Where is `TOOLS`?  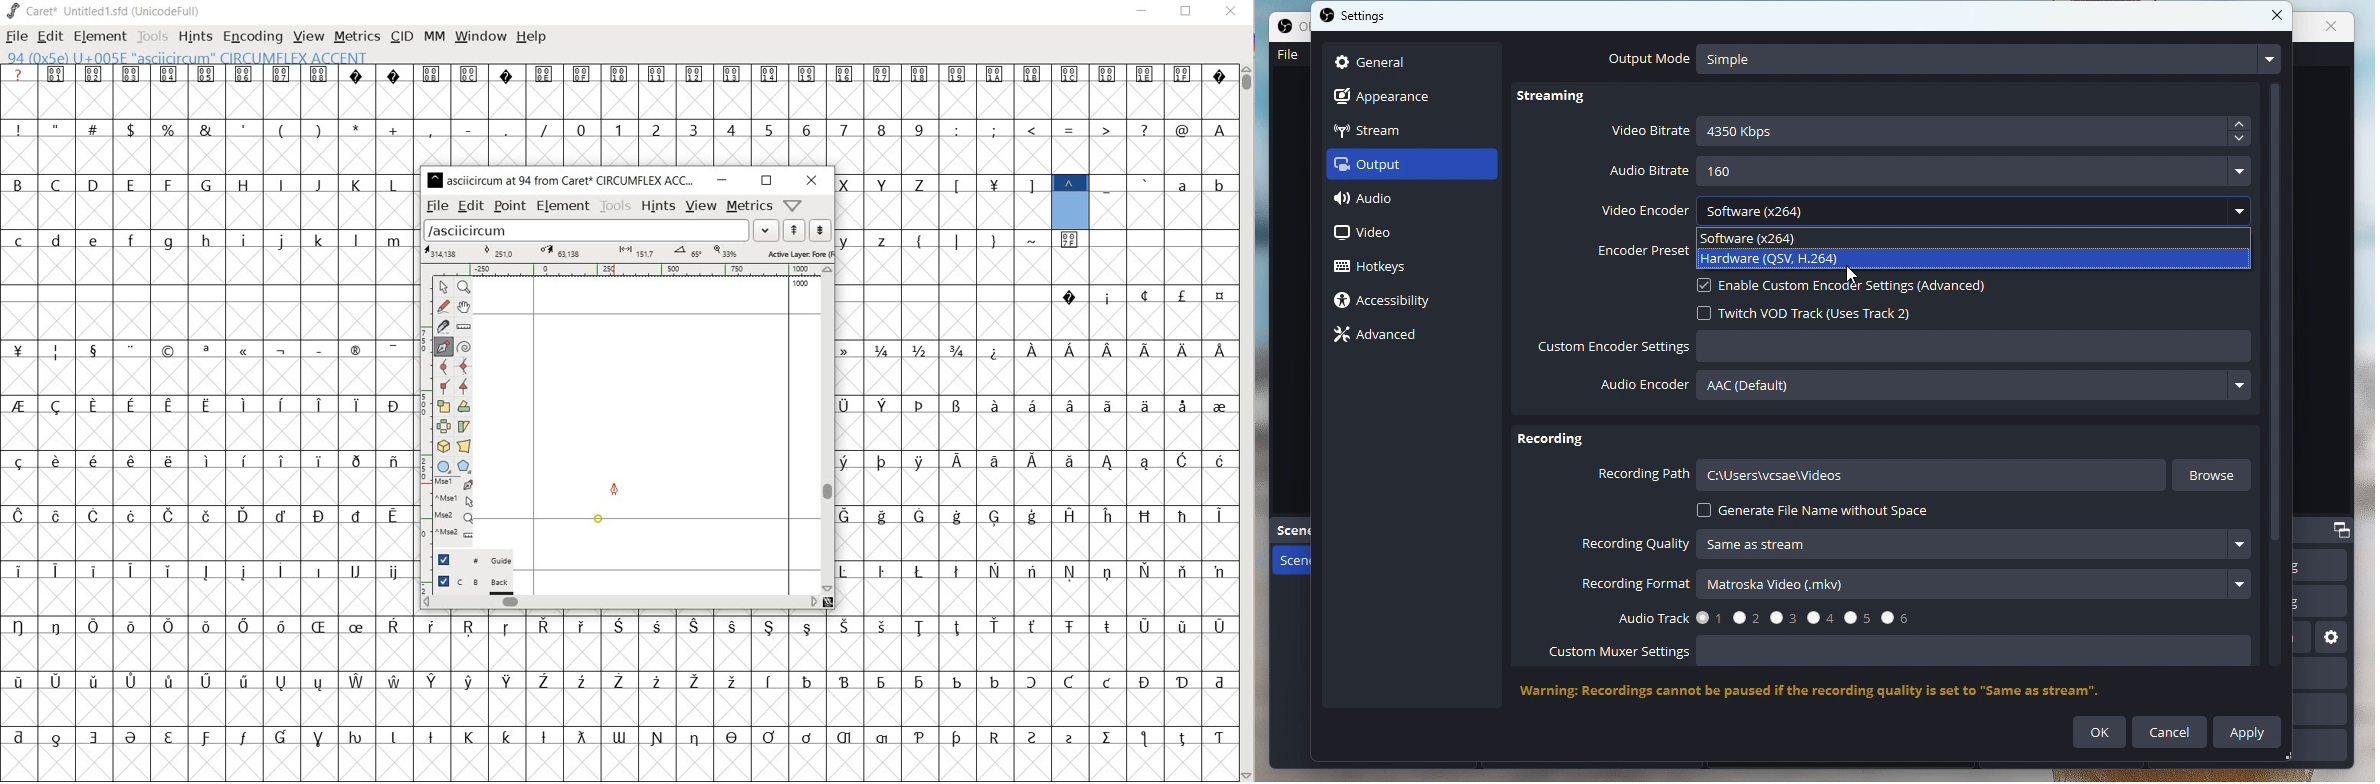 TOOLS is located at coordinates (153, 36).